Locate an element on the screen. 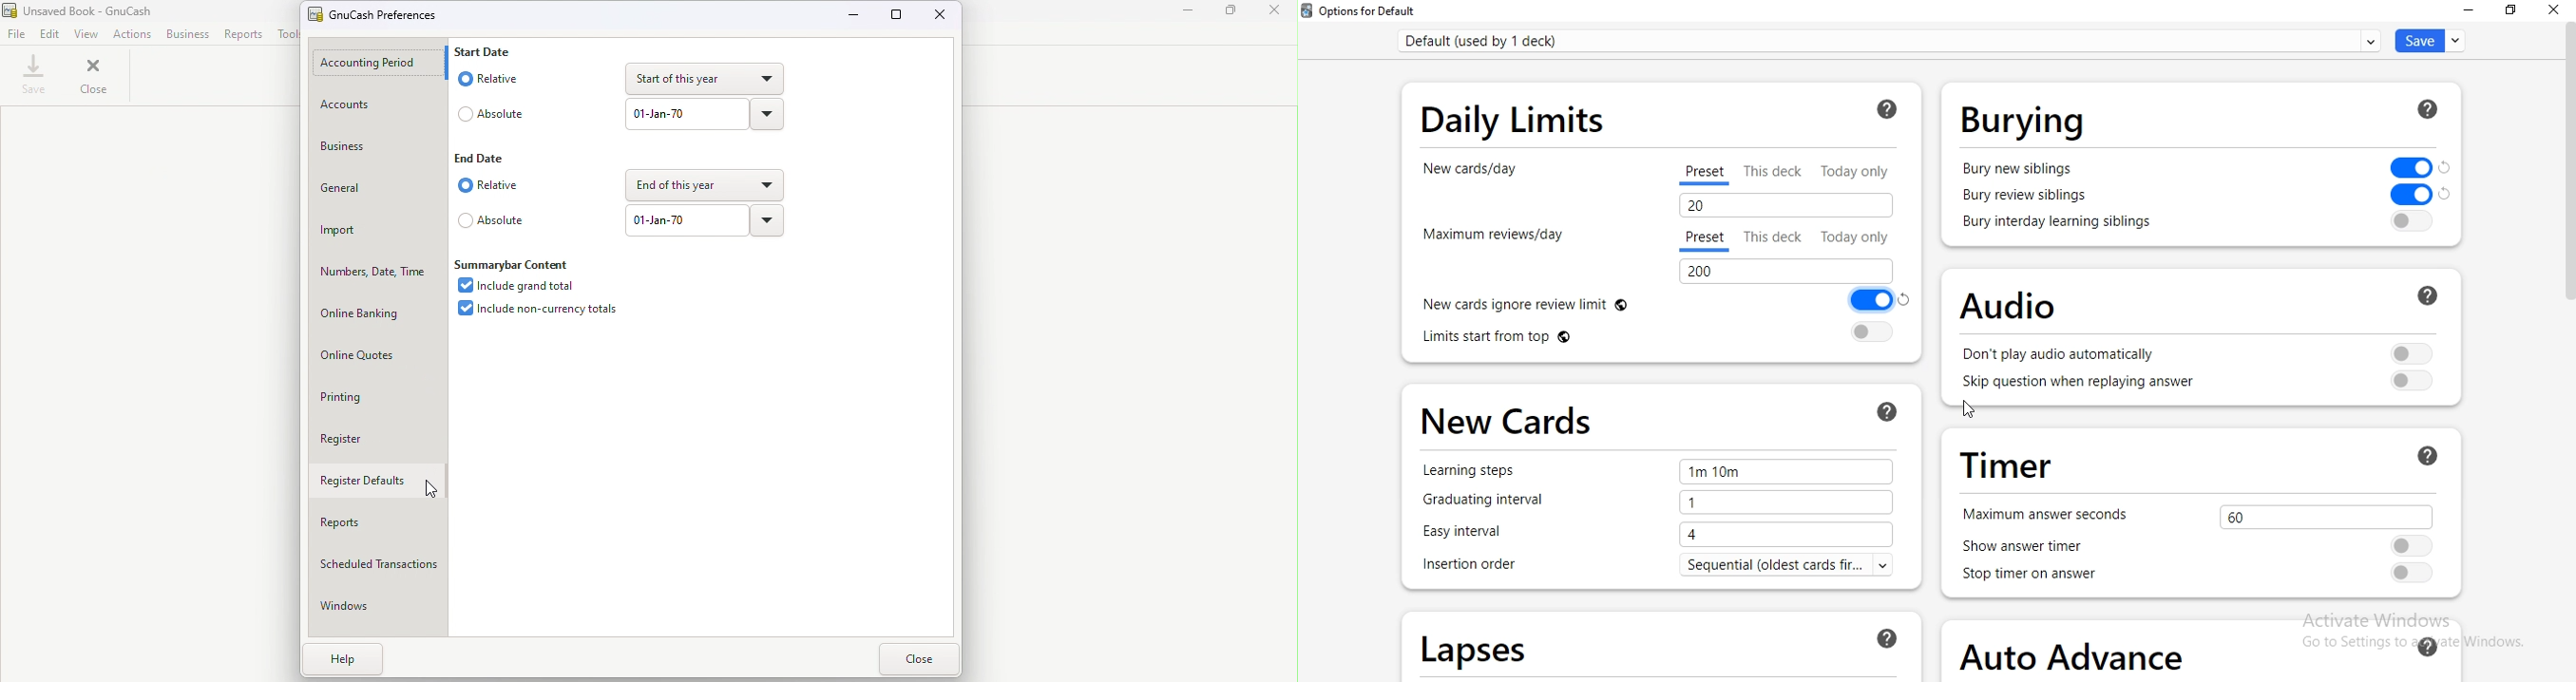 The width and height of the screenshot is (2576, 700). ask is located at coordinates (2436, 295).